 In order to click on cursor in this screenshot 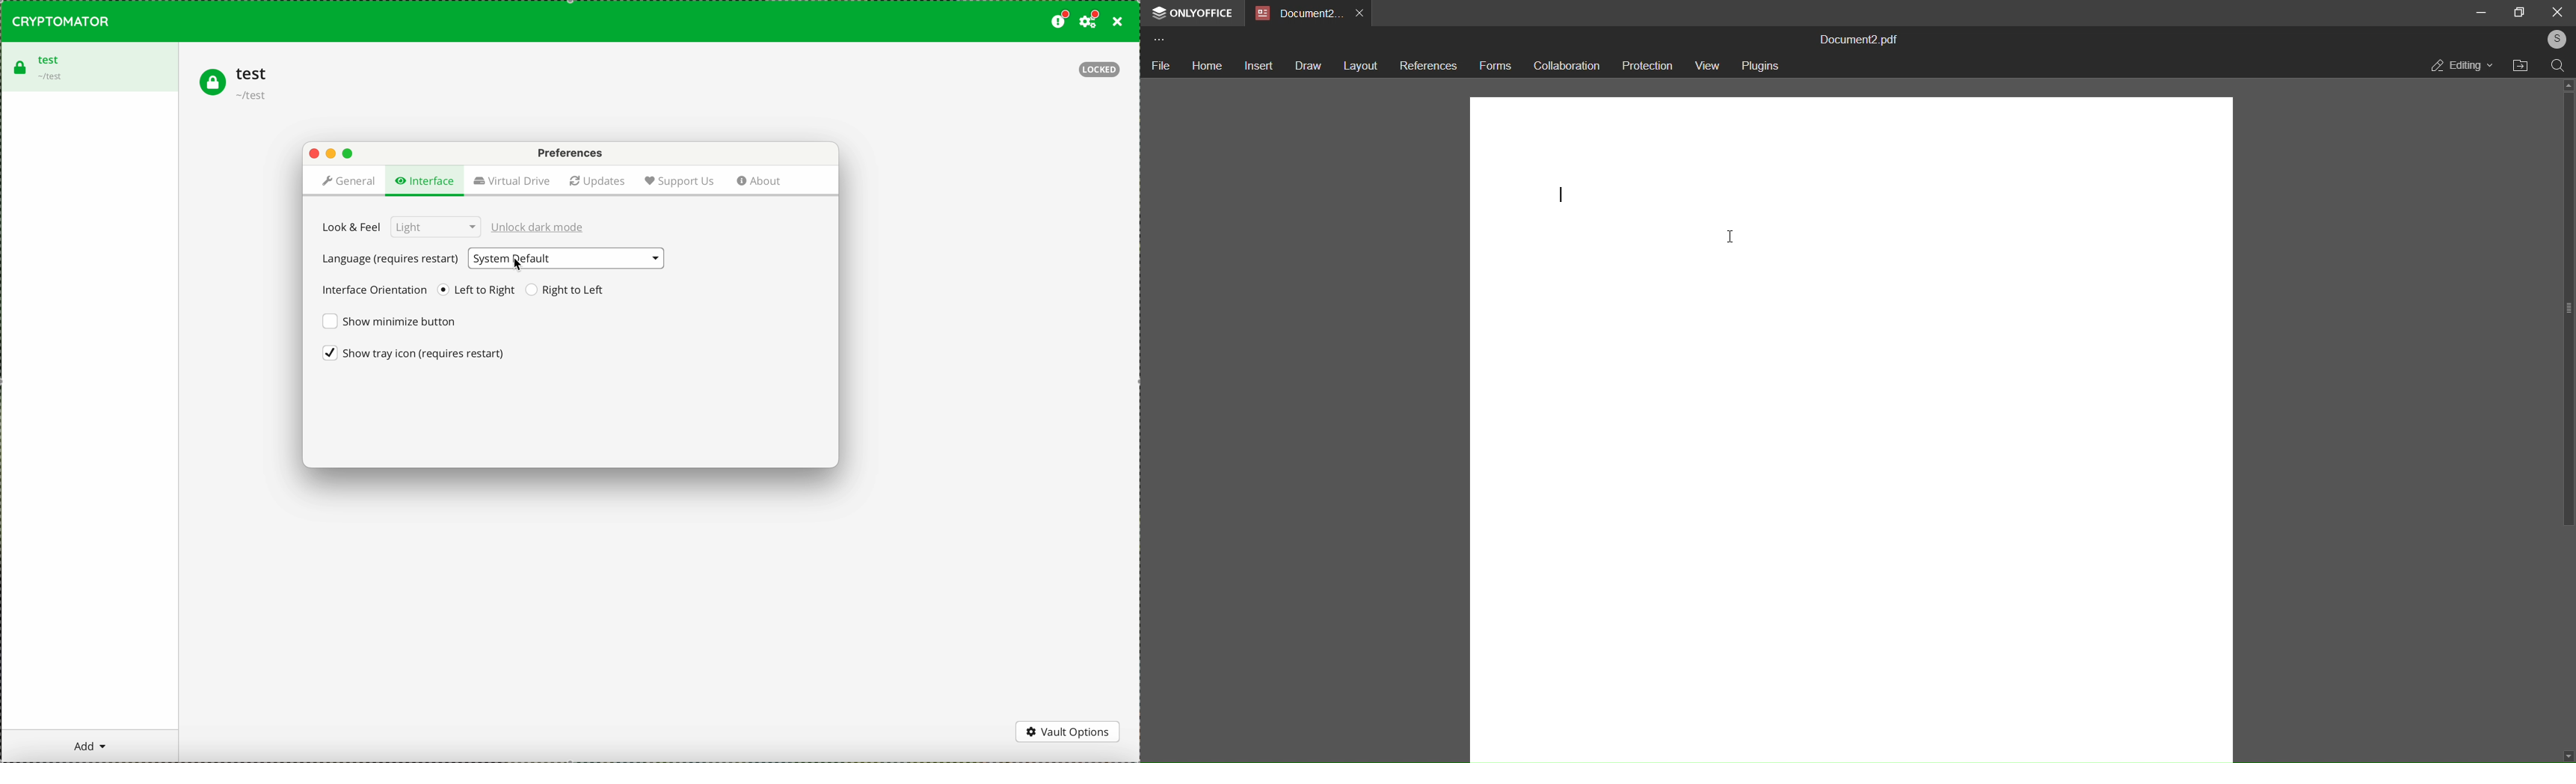, I will do `click(520, 267)`.